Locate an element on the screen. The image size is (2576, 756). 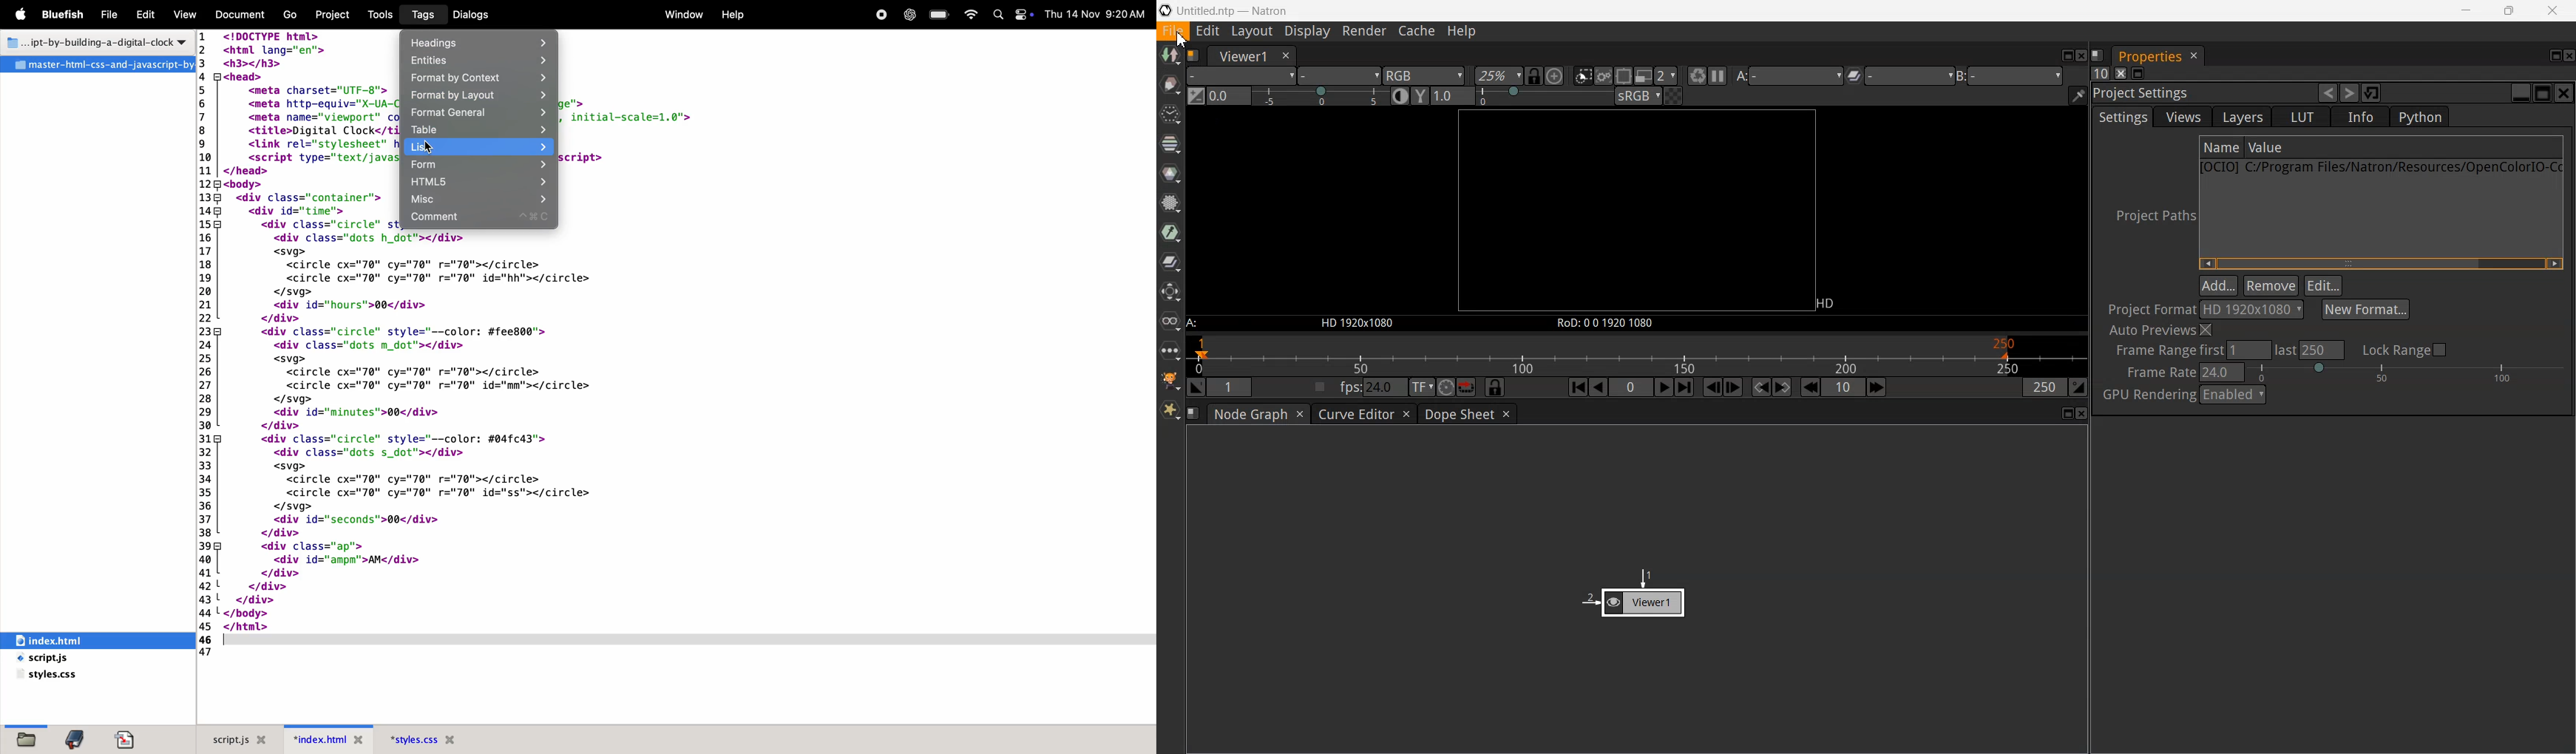
Filter is located at coordinates (1170, 202).